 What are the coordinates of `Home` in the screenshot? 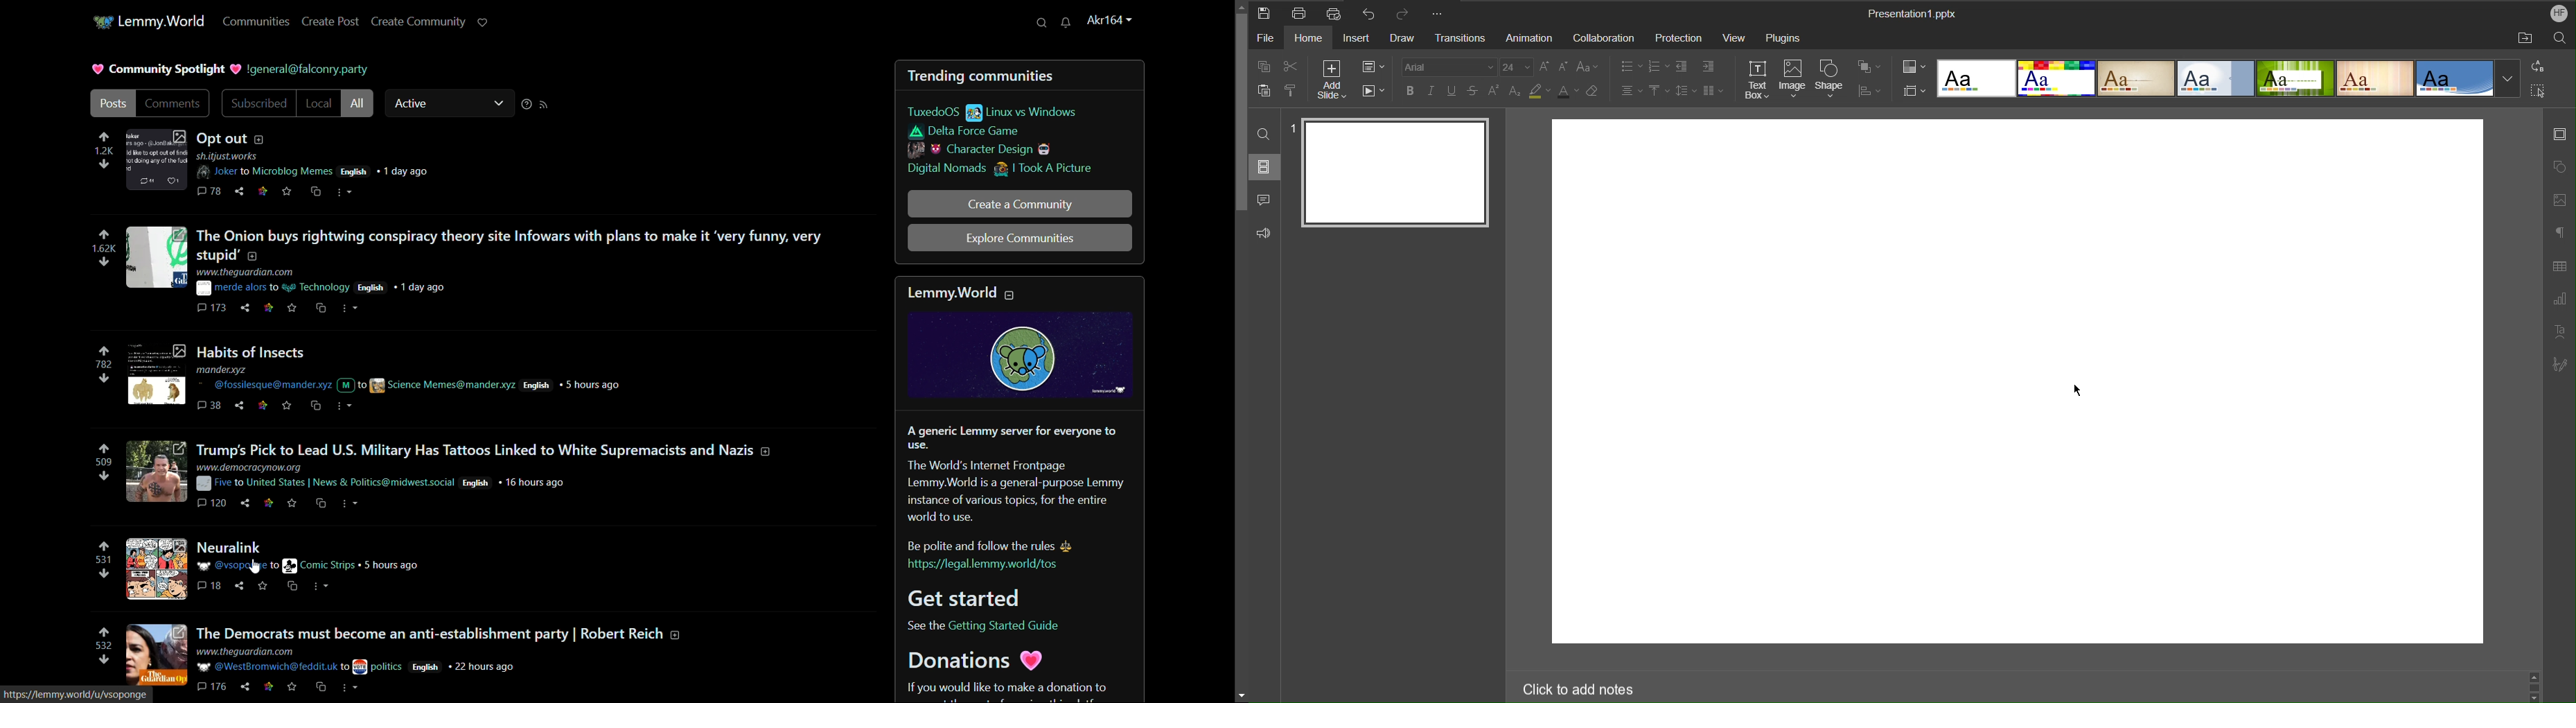 It's located at (1309, 37).